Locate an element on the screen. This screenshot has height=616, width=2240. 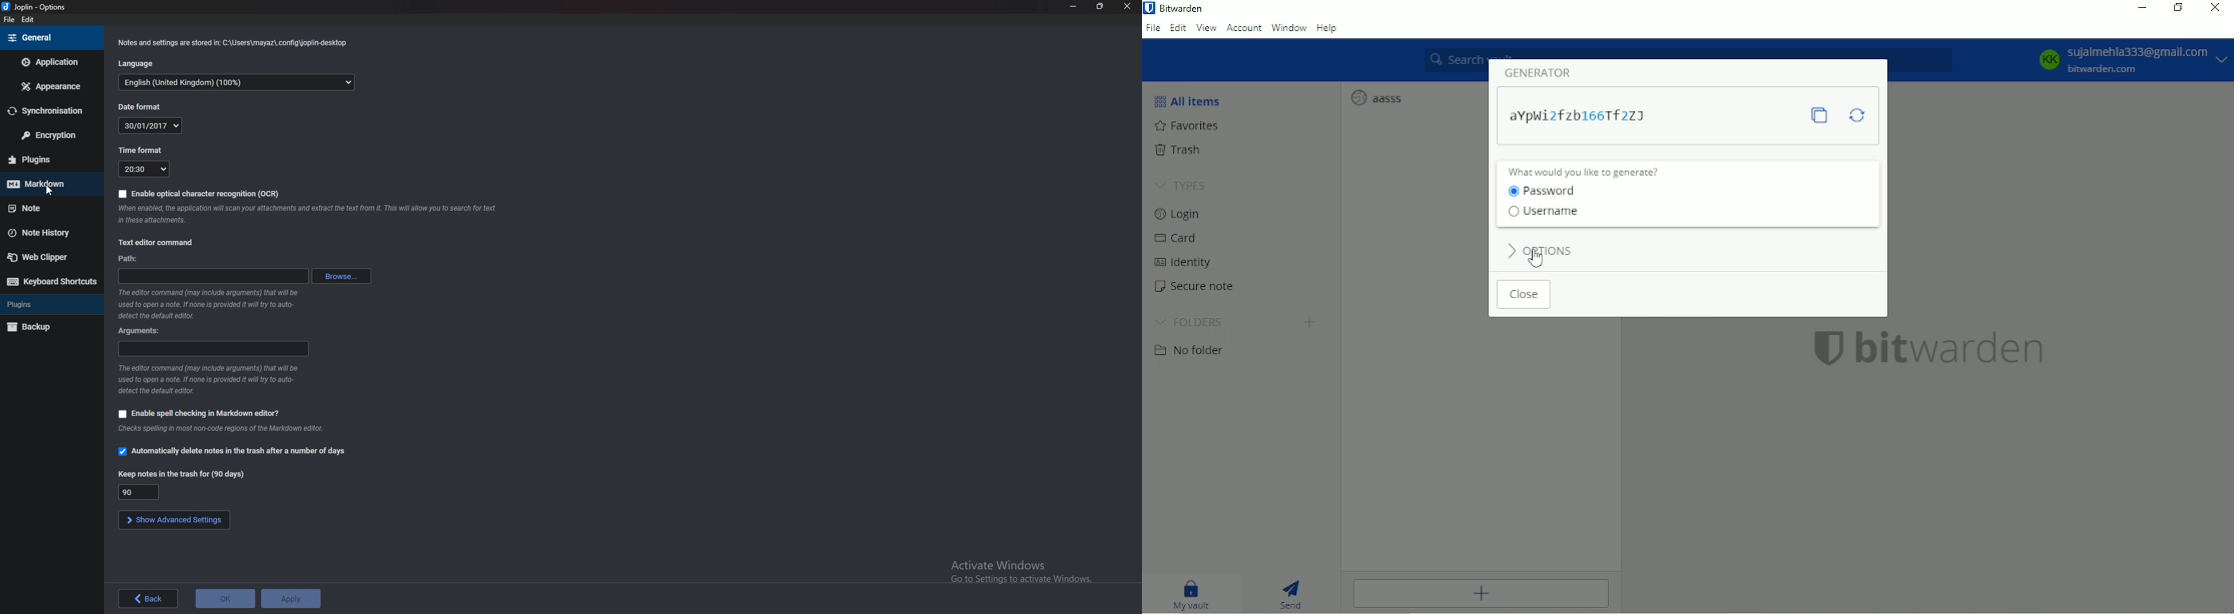
note is located at coordinates (48, 208).